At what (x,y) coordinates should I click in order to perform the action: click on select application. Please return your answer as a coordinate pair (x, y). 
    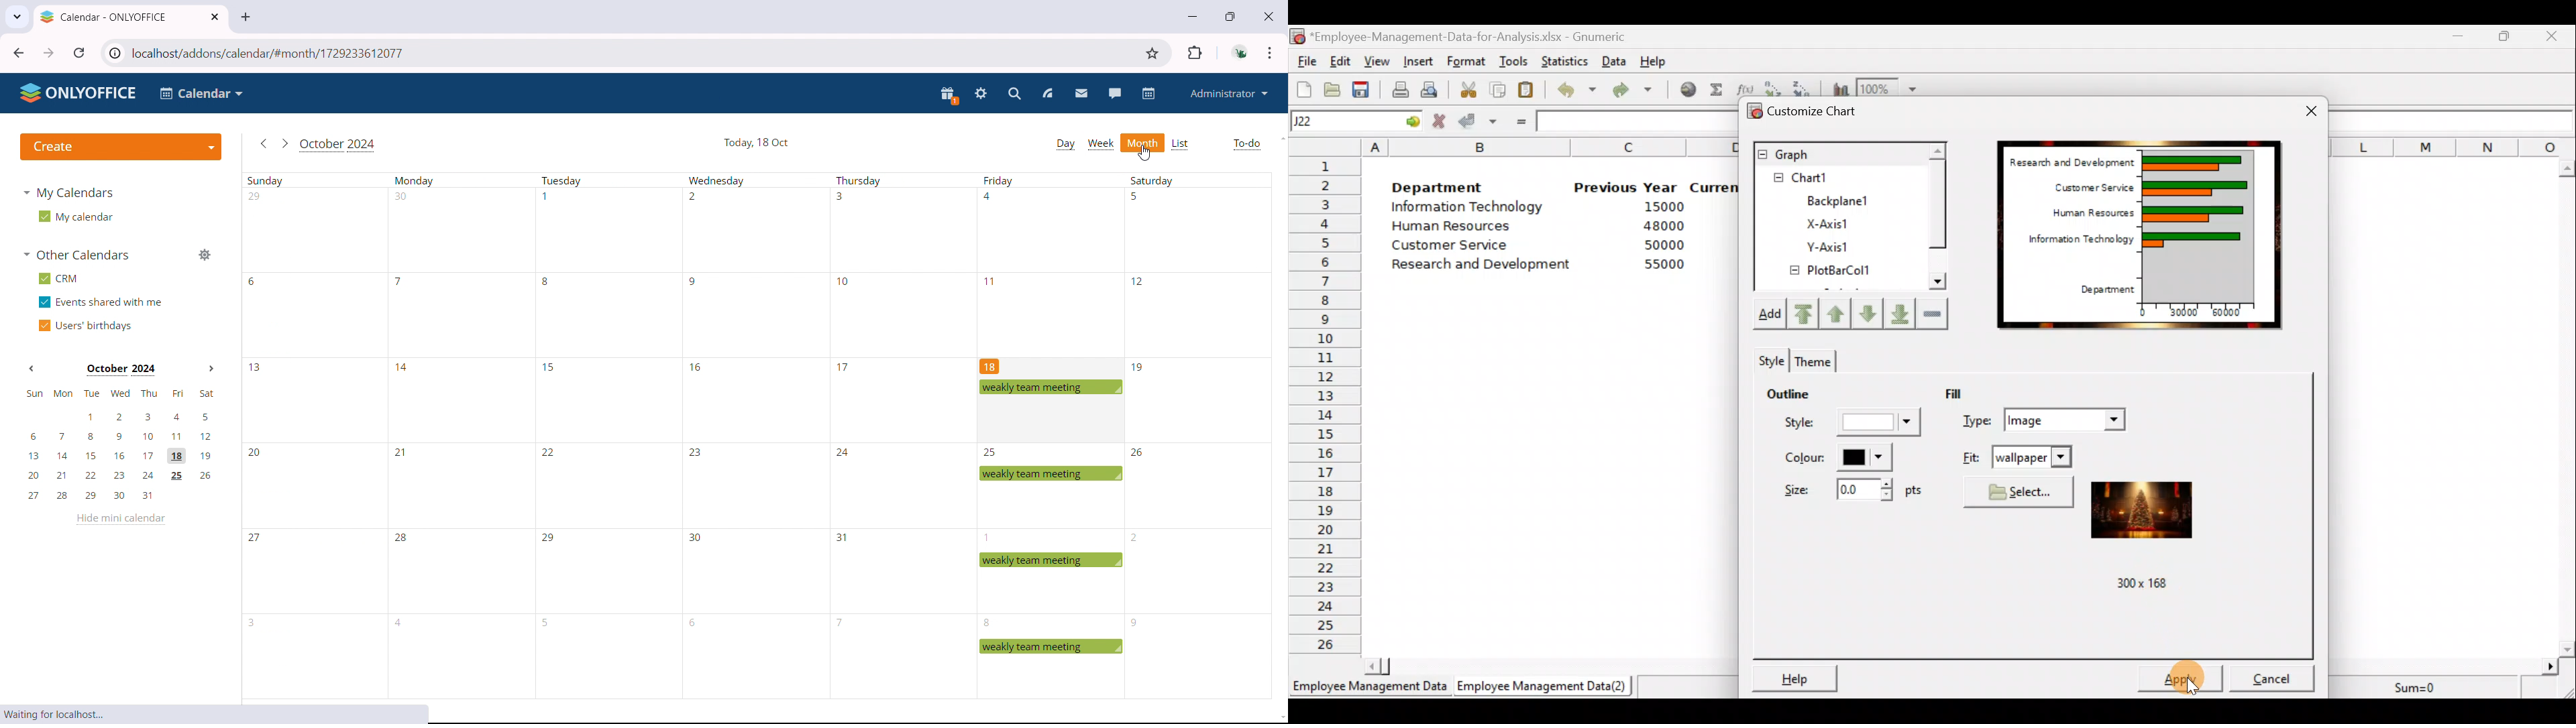
    Looking at the image, I should click on (200, 94).